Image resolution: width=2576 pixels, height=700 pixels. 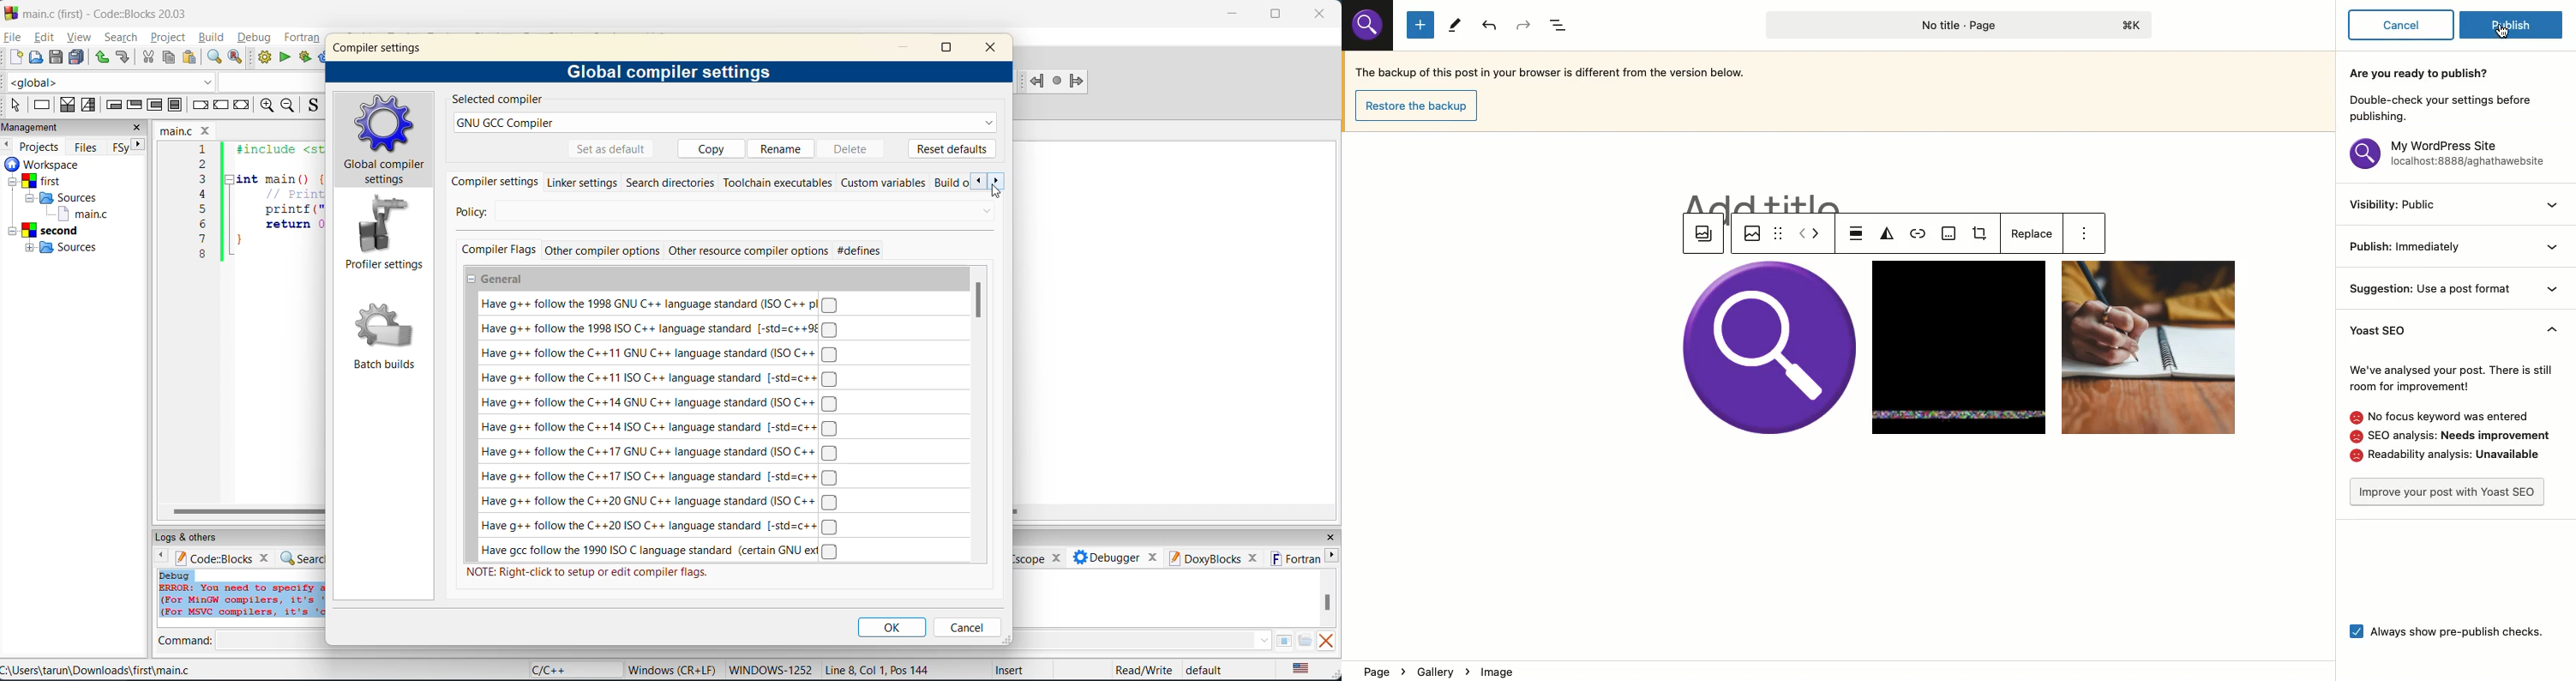 I want to click on return, so click(x=244, y=105).